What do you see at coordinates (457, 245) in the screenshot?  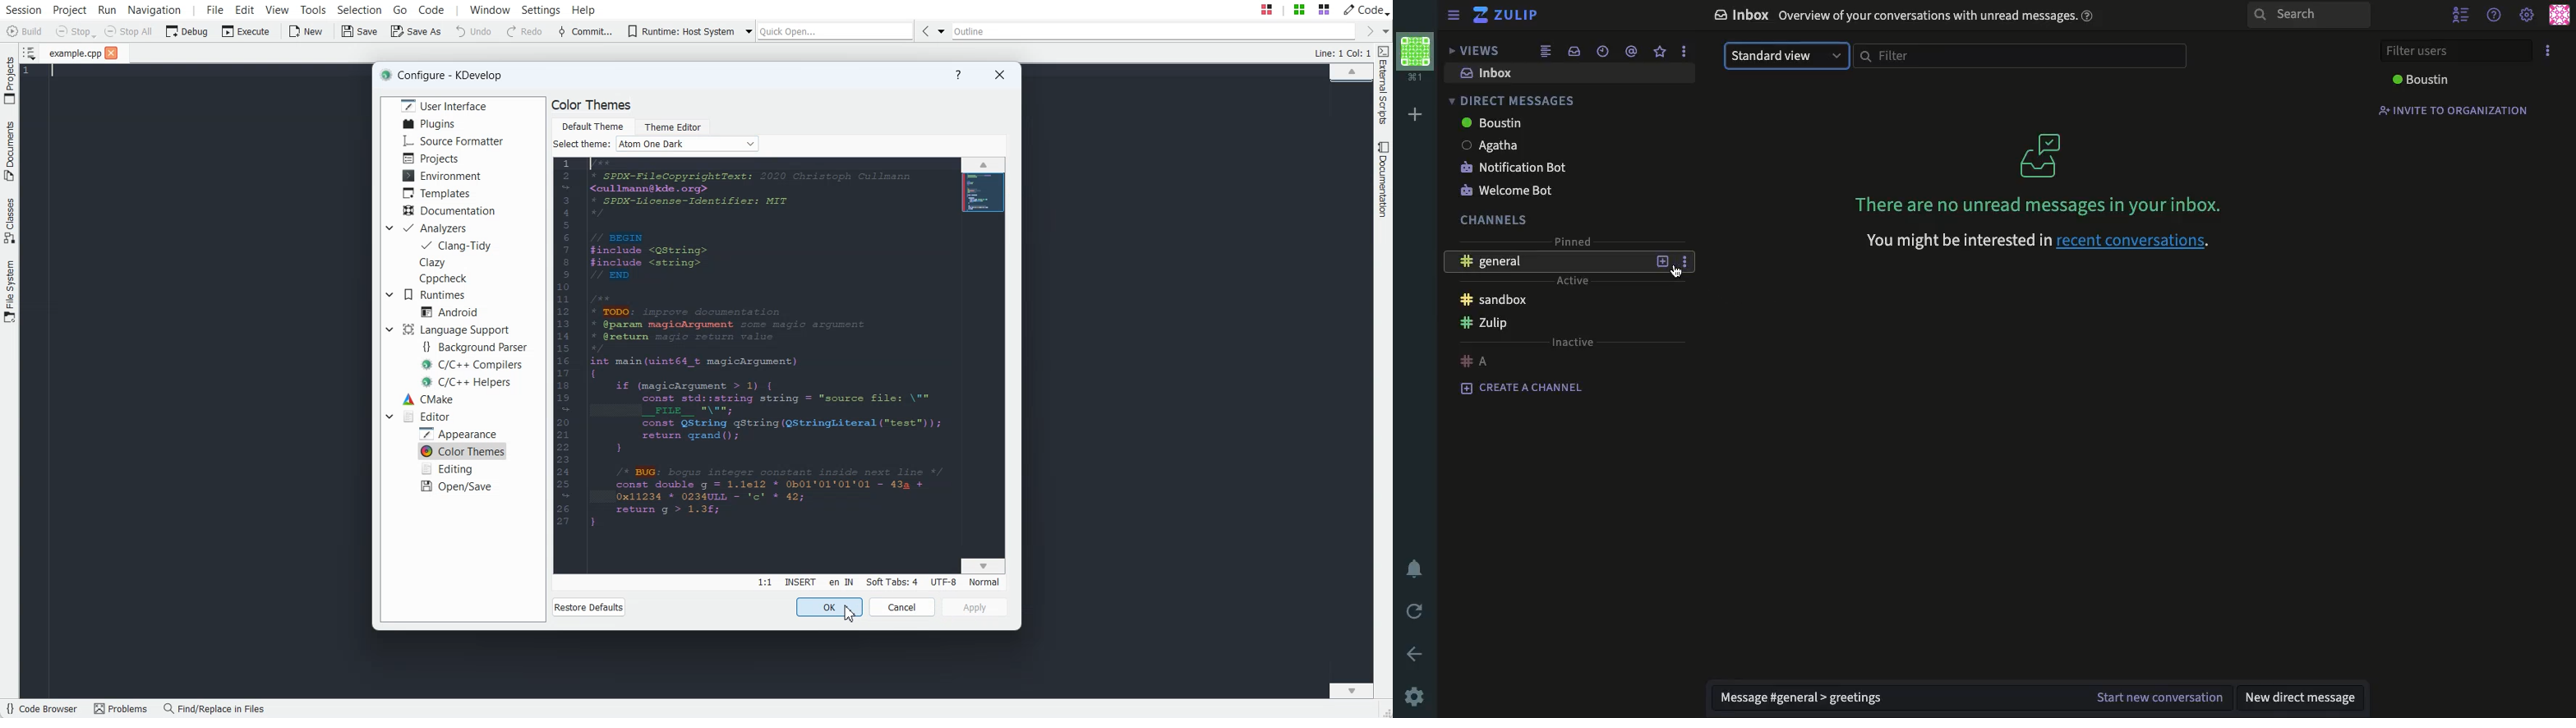 I see `Clang-Tidy` at bounding box center [457, 245].